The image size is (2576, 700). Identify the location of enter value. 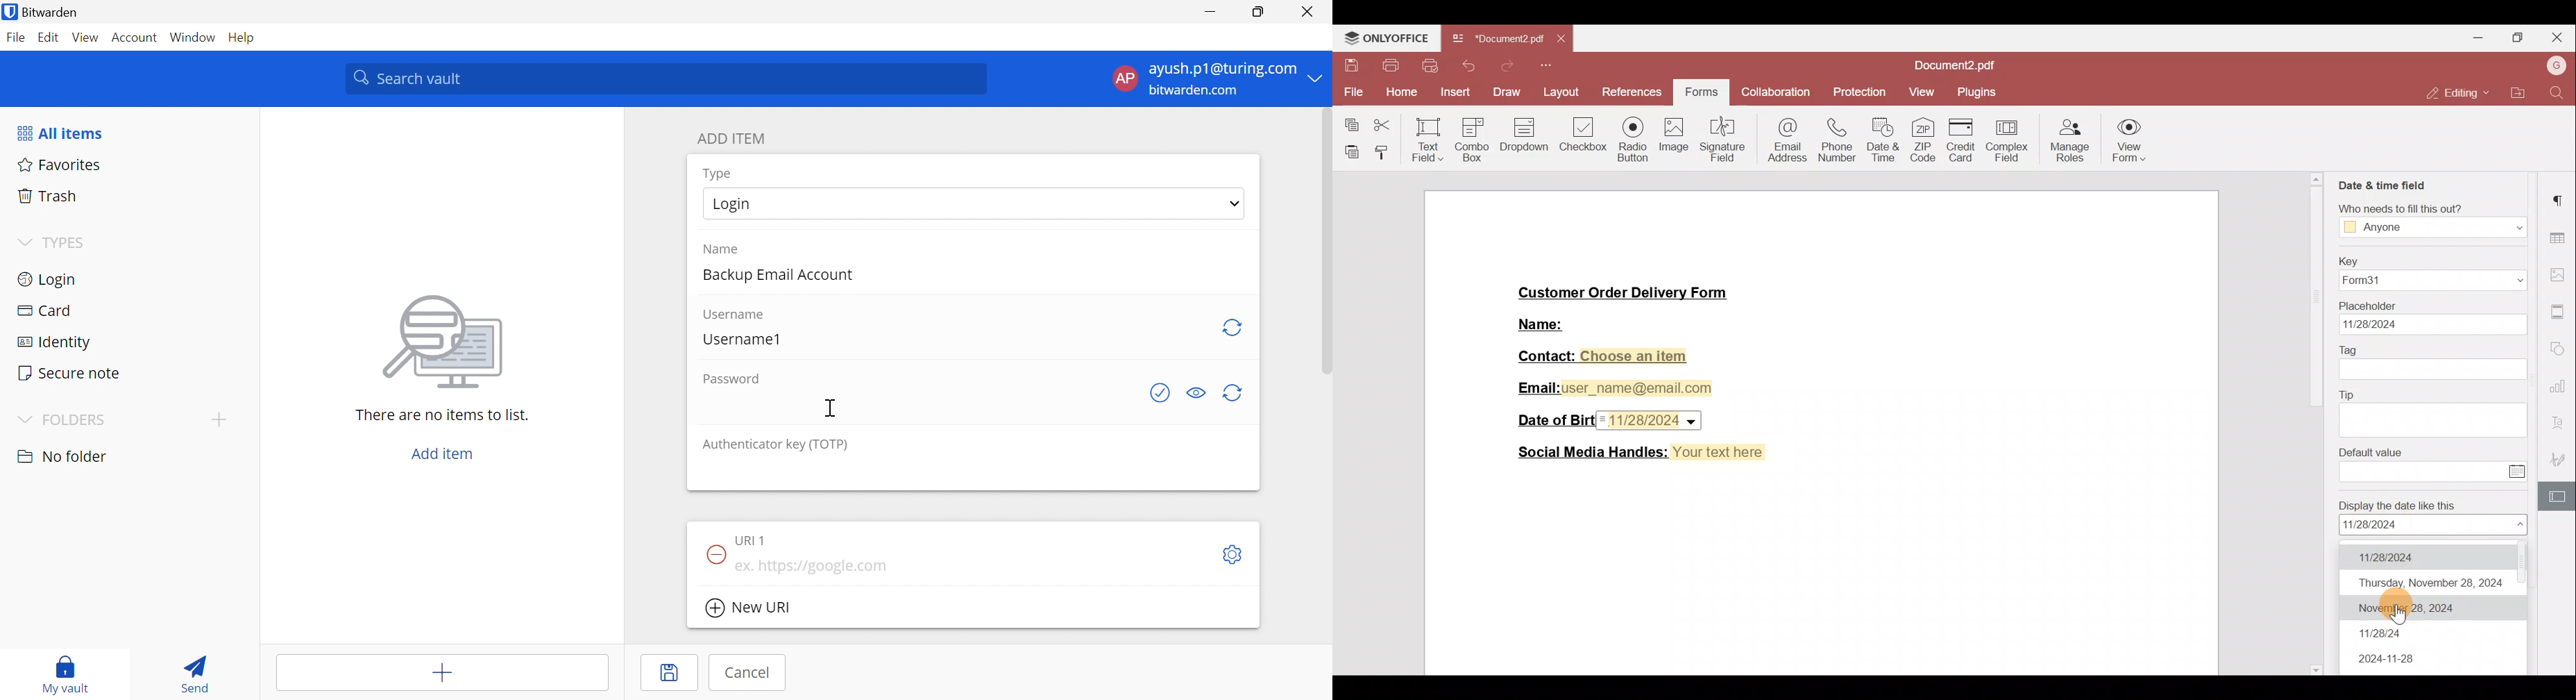
(2422, 471).